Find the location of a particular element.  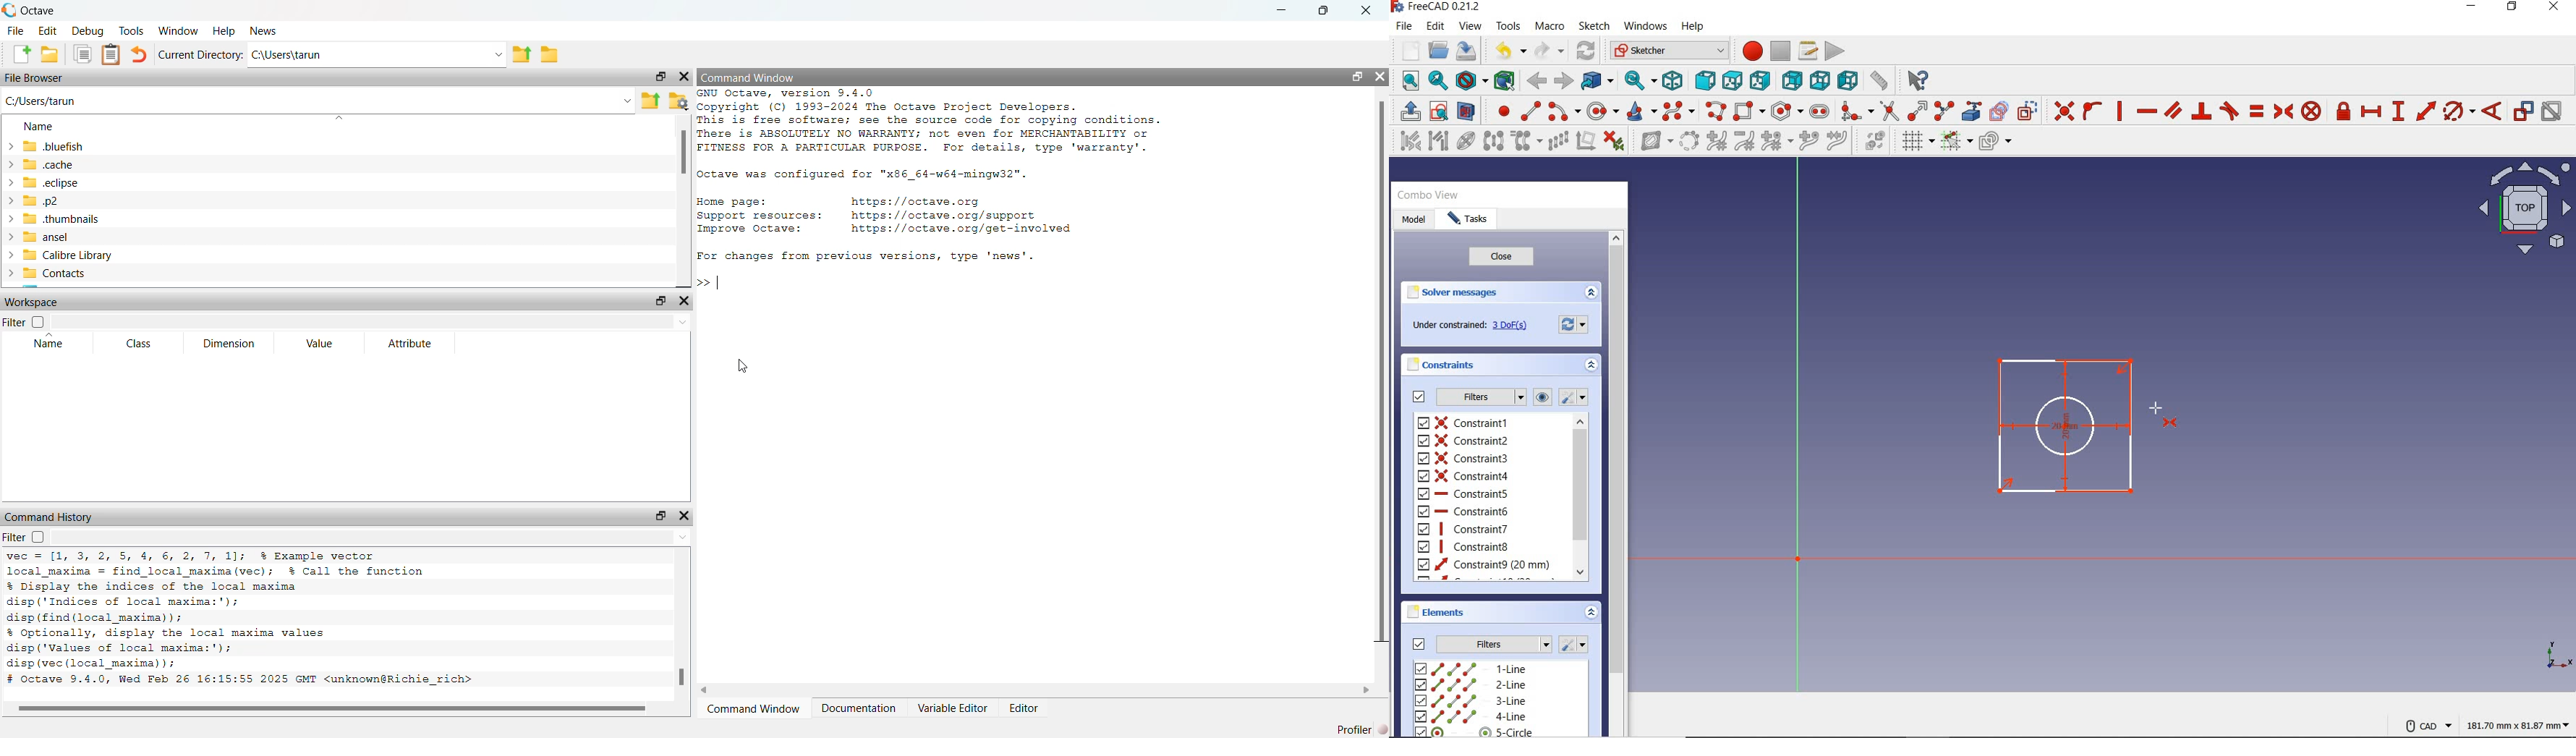

constrain parallel is located at coordinates (2173, 110).